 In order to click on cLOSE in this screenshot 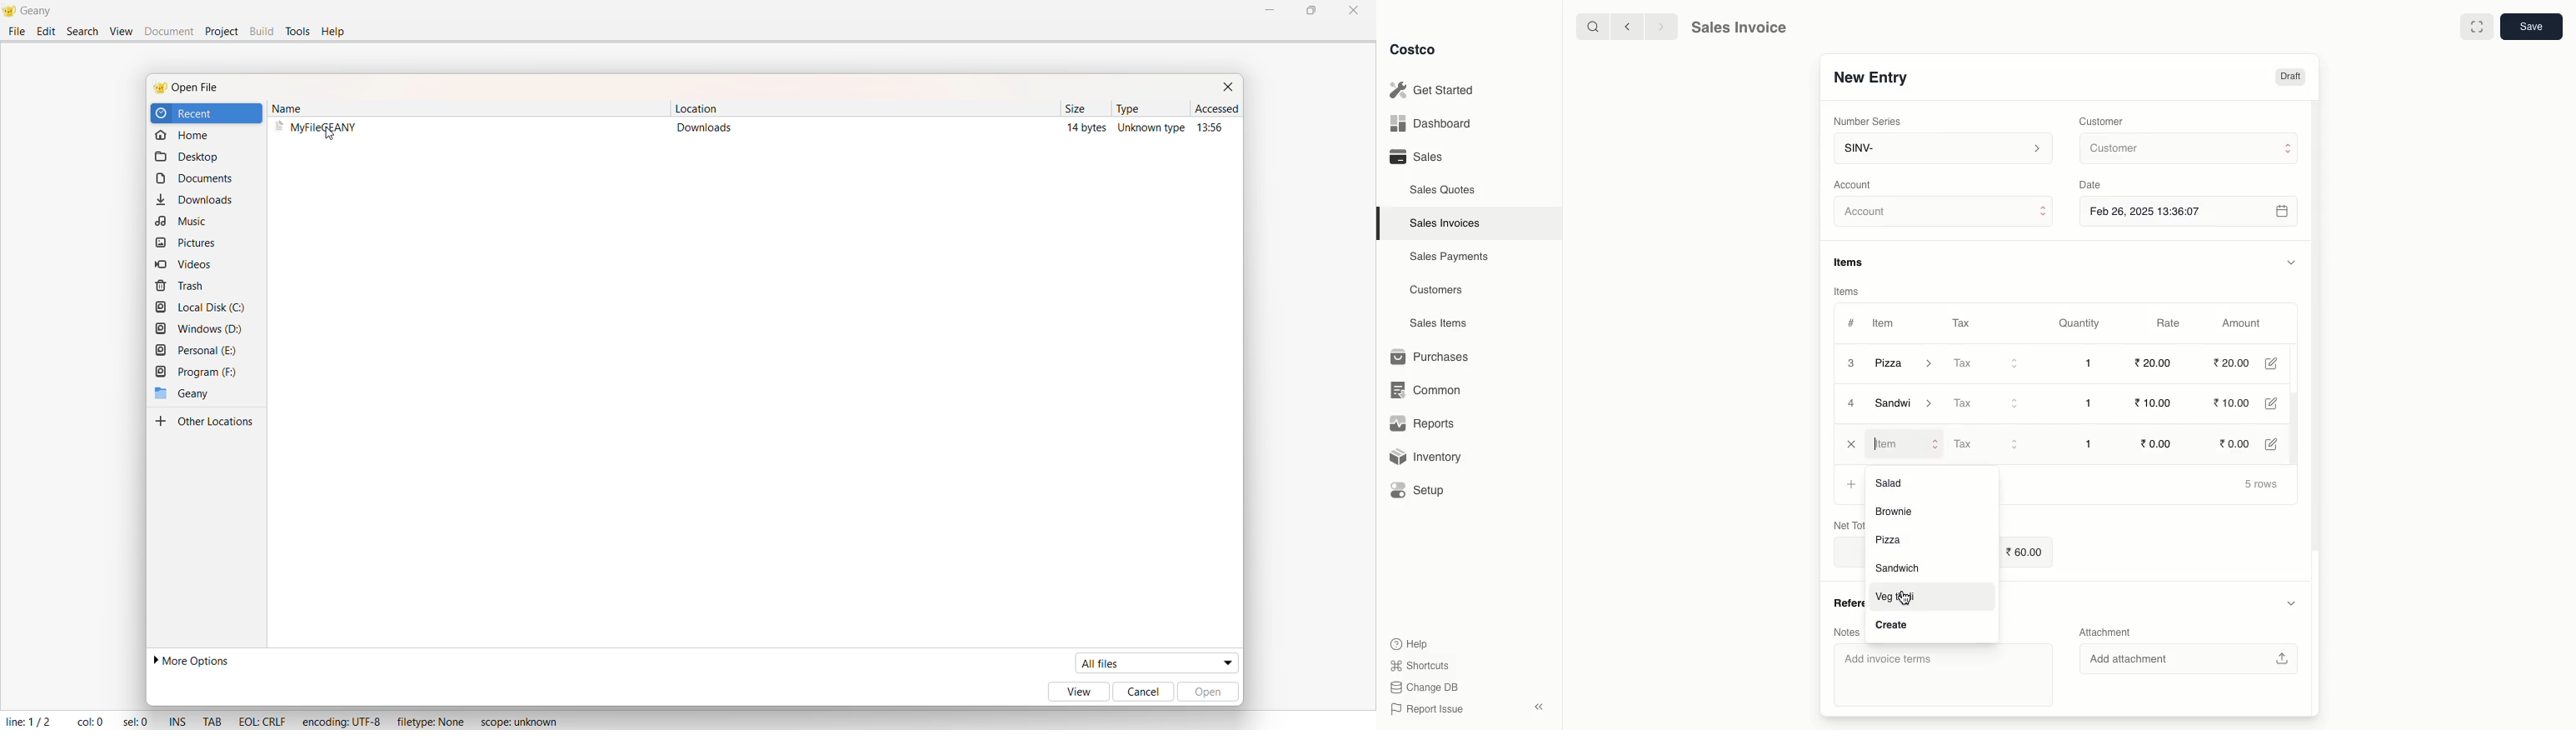, I will do `click(1851, 444)`.